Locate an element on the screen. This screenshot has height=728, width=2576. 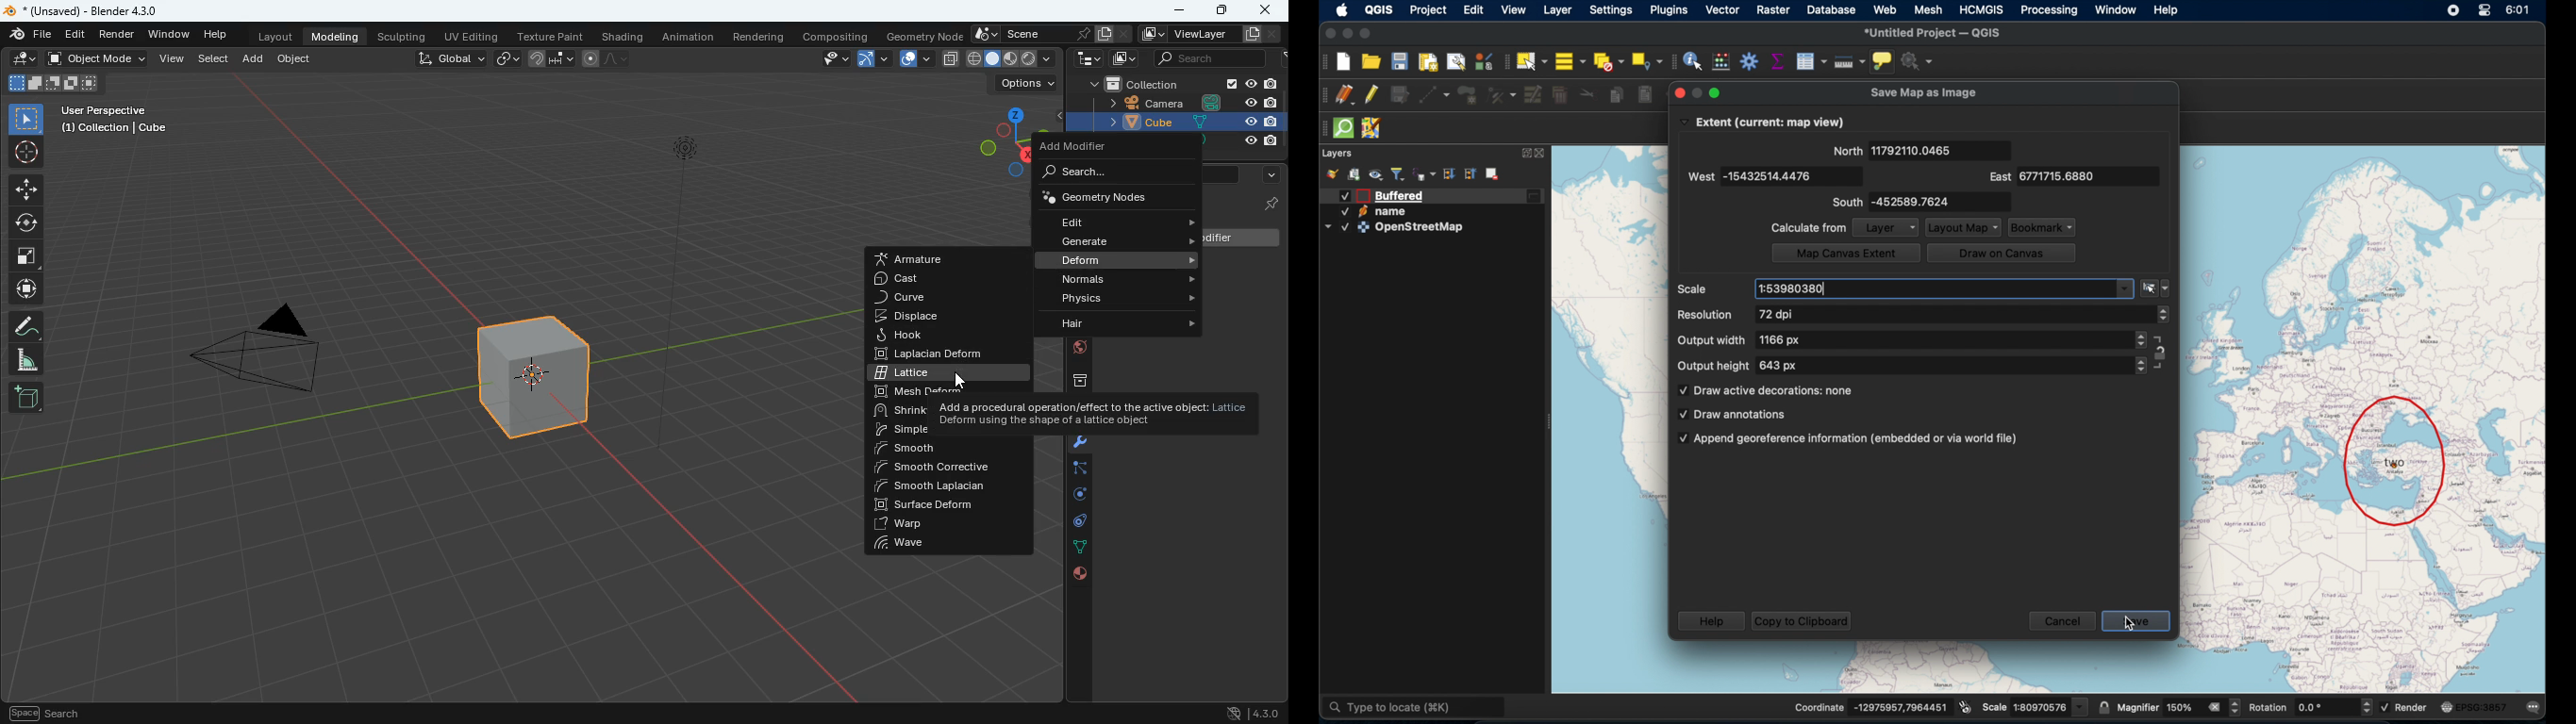
layout map is located at coordinates (1964, 227).